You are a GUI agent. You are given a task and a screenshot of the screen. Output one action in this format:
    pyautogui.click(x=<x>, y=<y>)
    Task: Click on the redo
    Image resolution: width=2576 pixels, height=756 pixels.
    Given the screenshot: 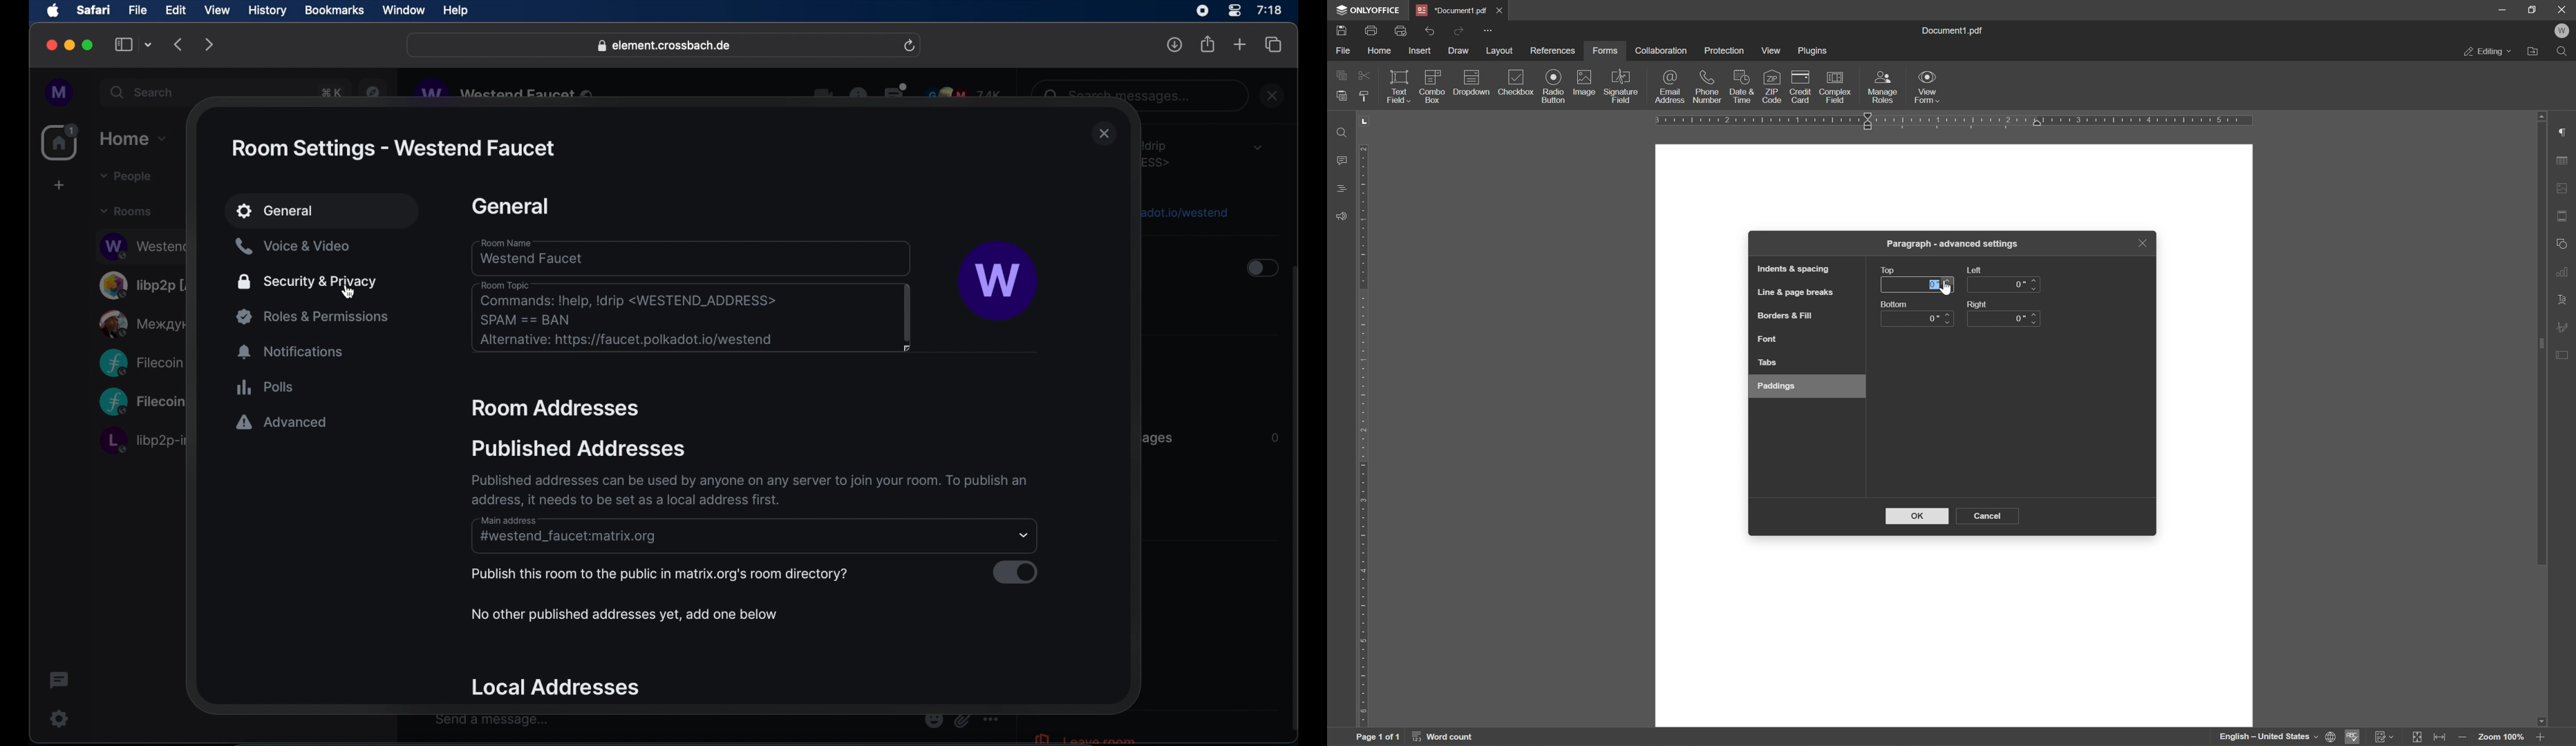 What is the action you would take?
    pyautogui.click(x=1457, y=30)
    